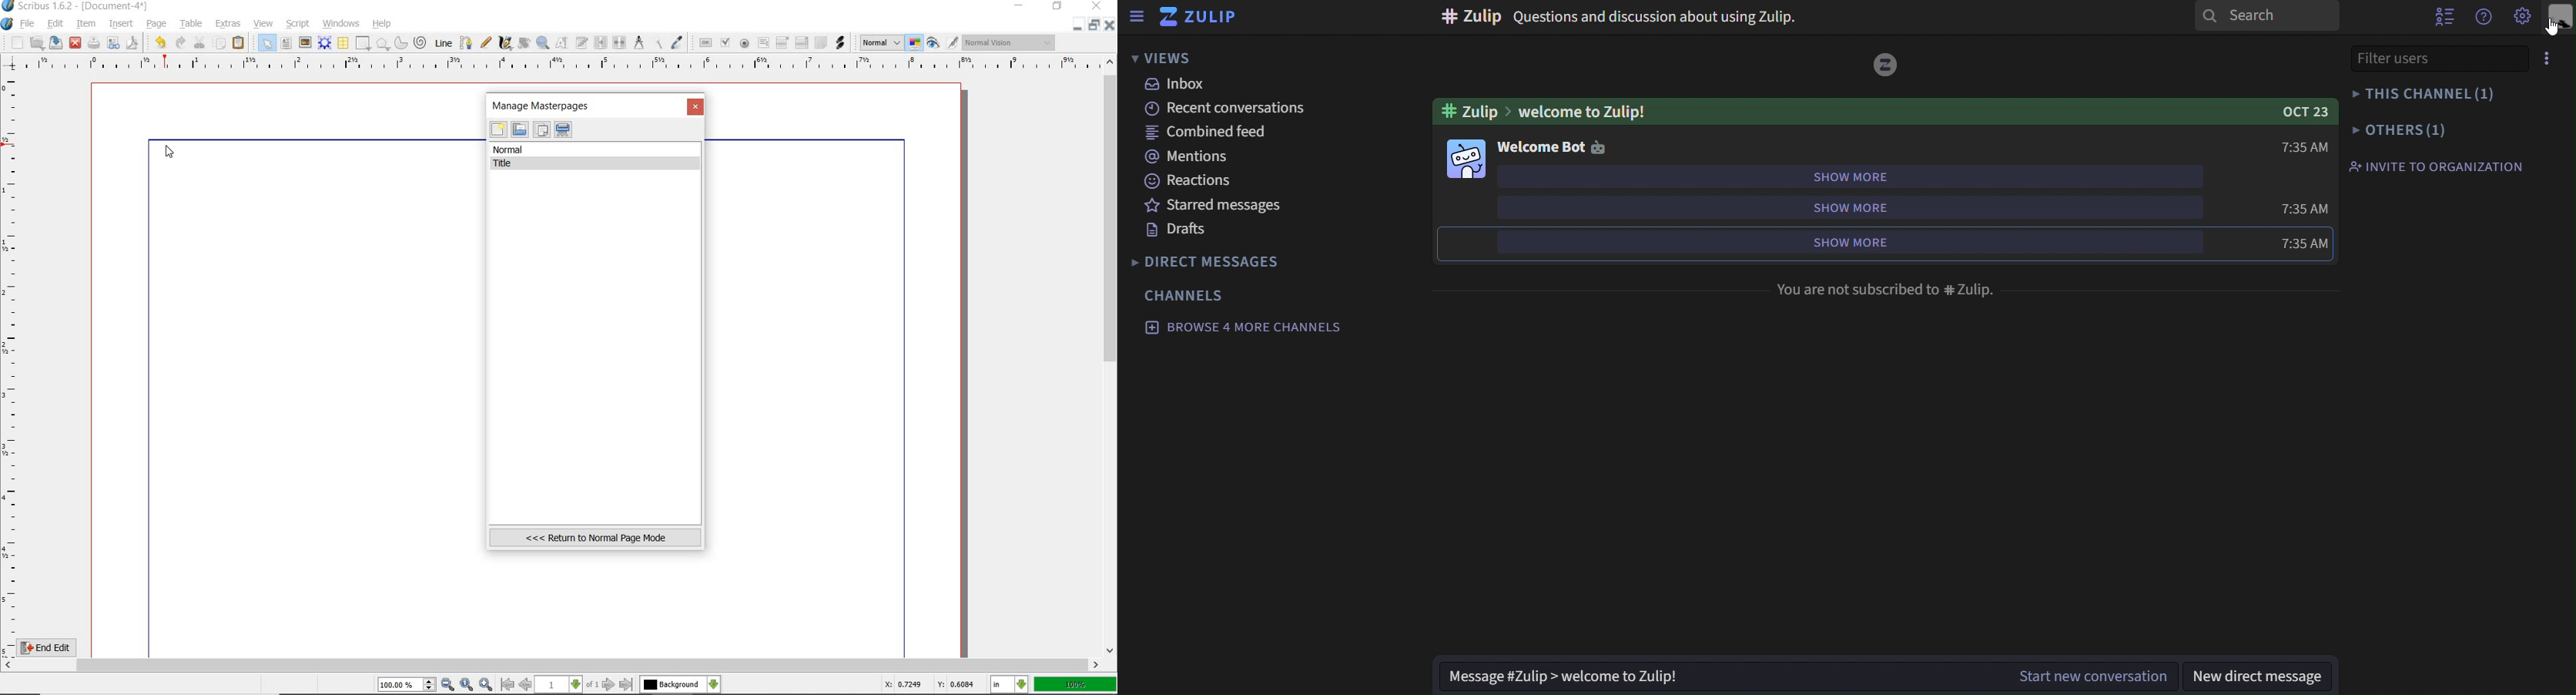 This screenshot has width=2576, height=700. I want to click on save as pdf, so click(131, 43).